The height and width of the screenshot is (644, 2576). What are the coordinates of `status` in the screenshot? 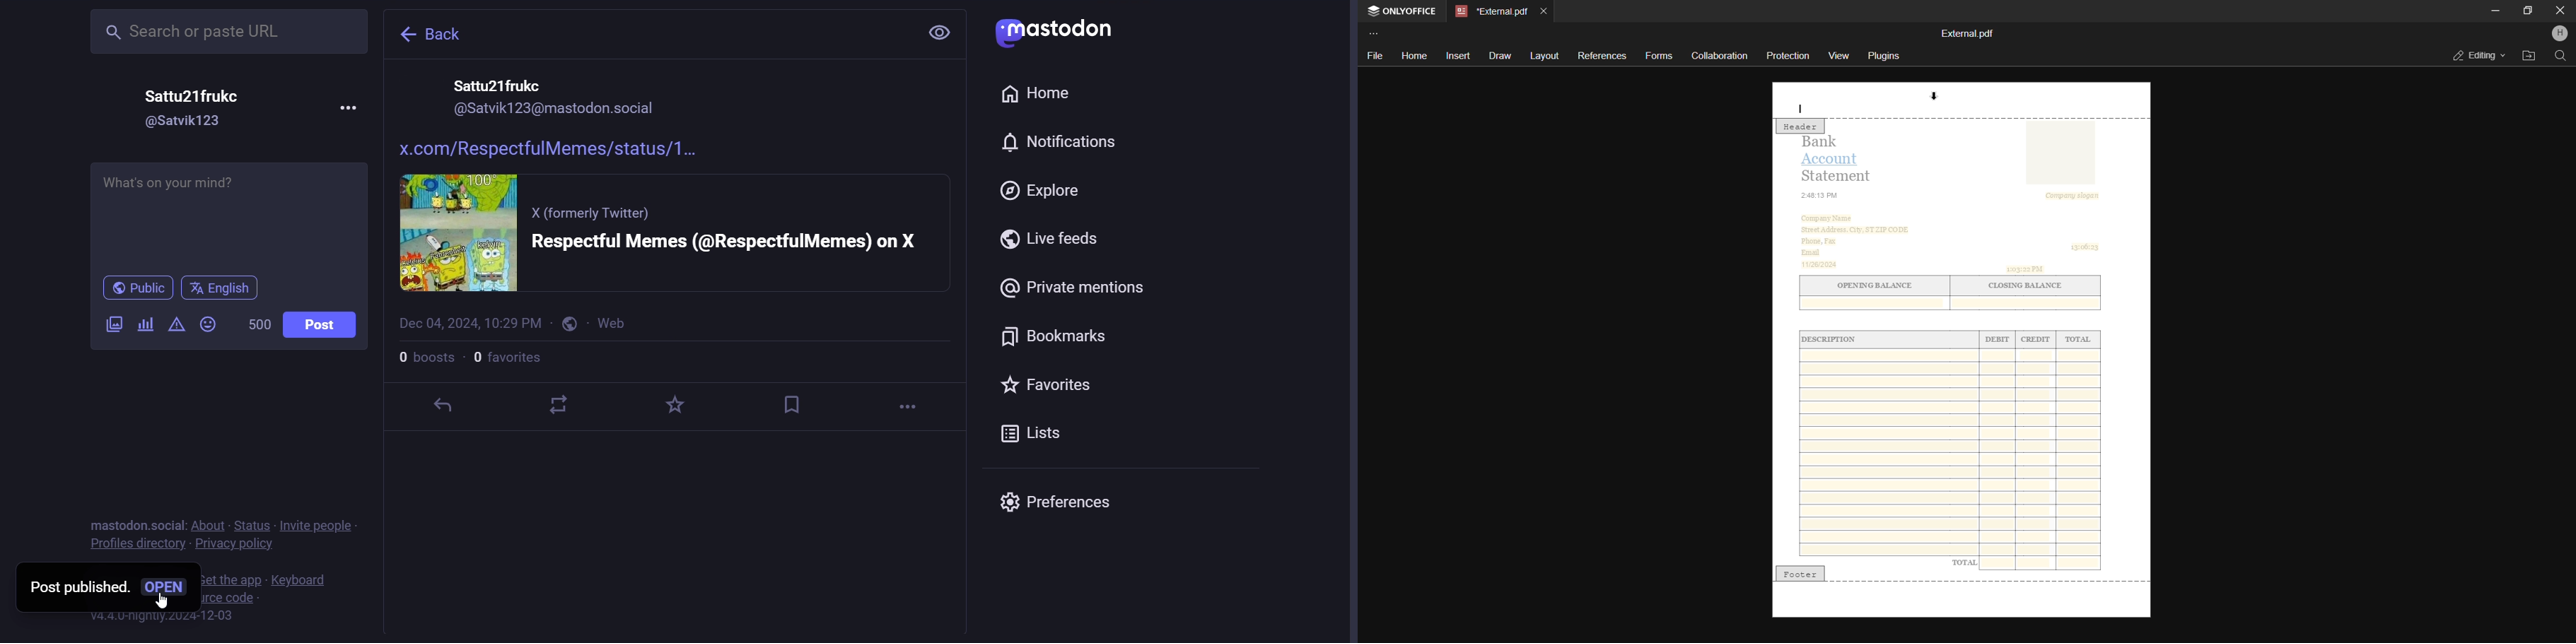 It's located at (252, 526).